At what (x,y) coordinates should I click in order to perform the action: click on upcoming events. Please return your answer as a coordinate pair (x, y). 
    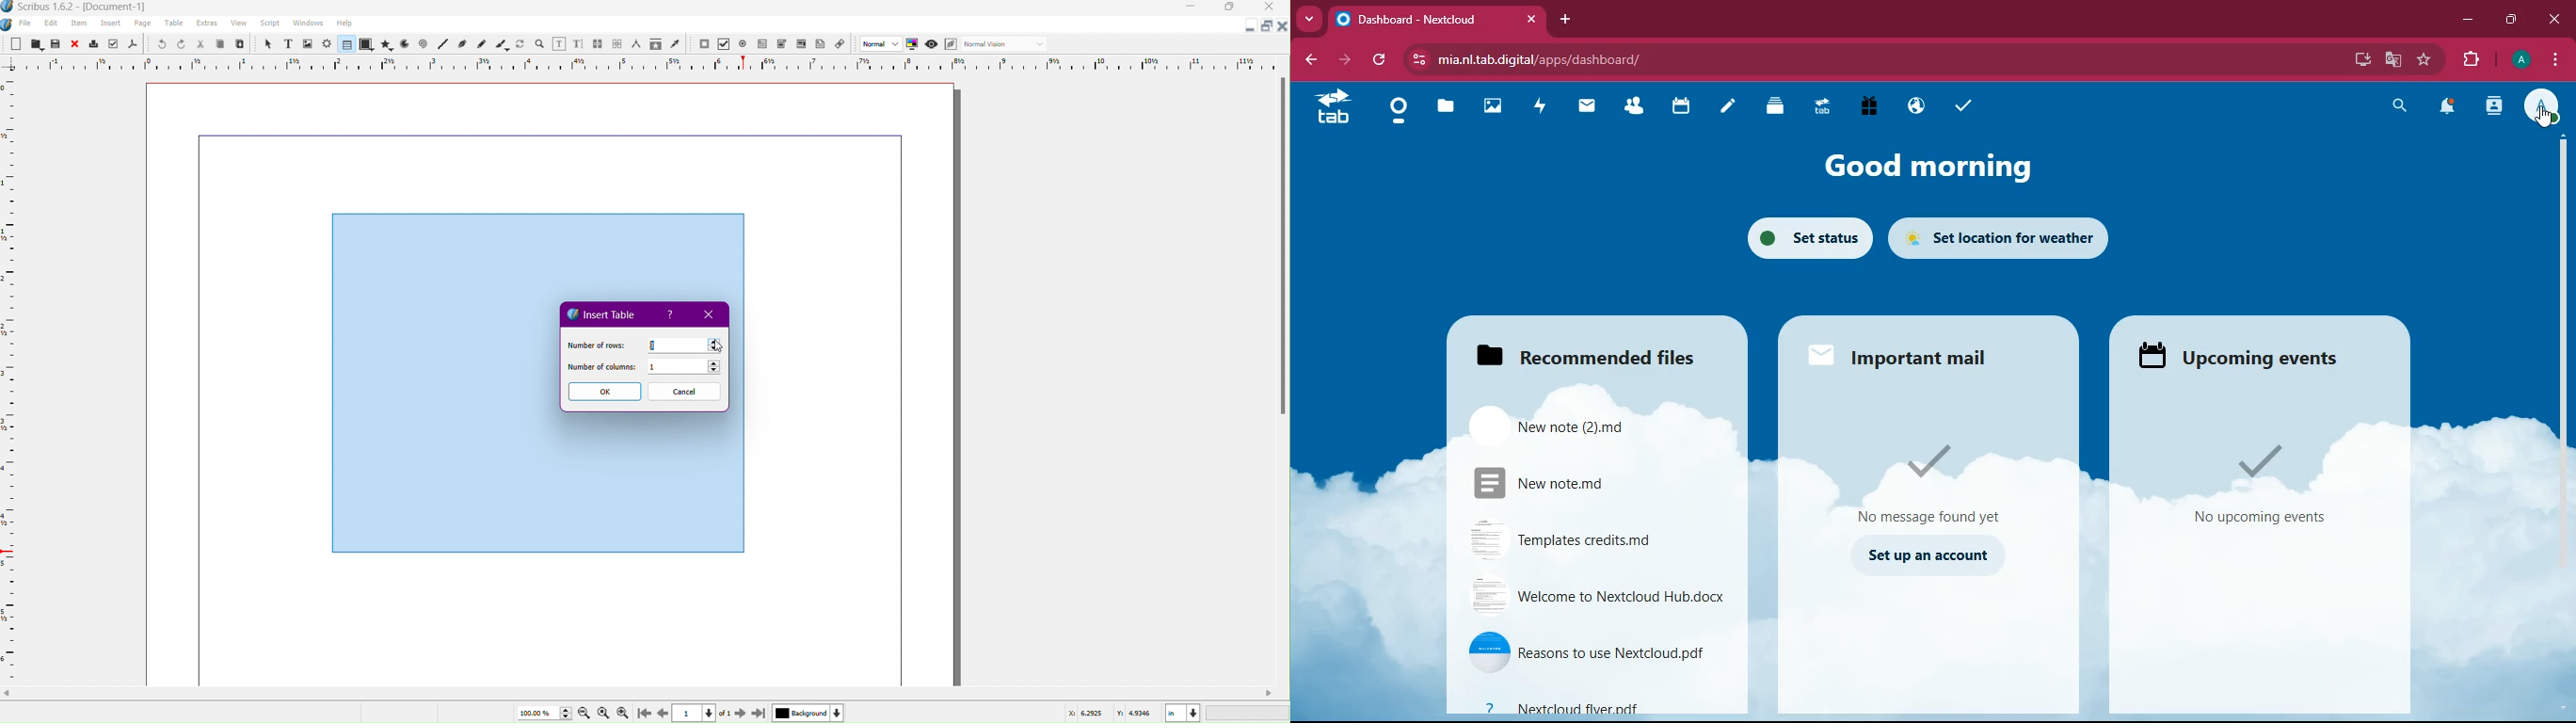
    Looking at the image, I should click on (2244, 354).